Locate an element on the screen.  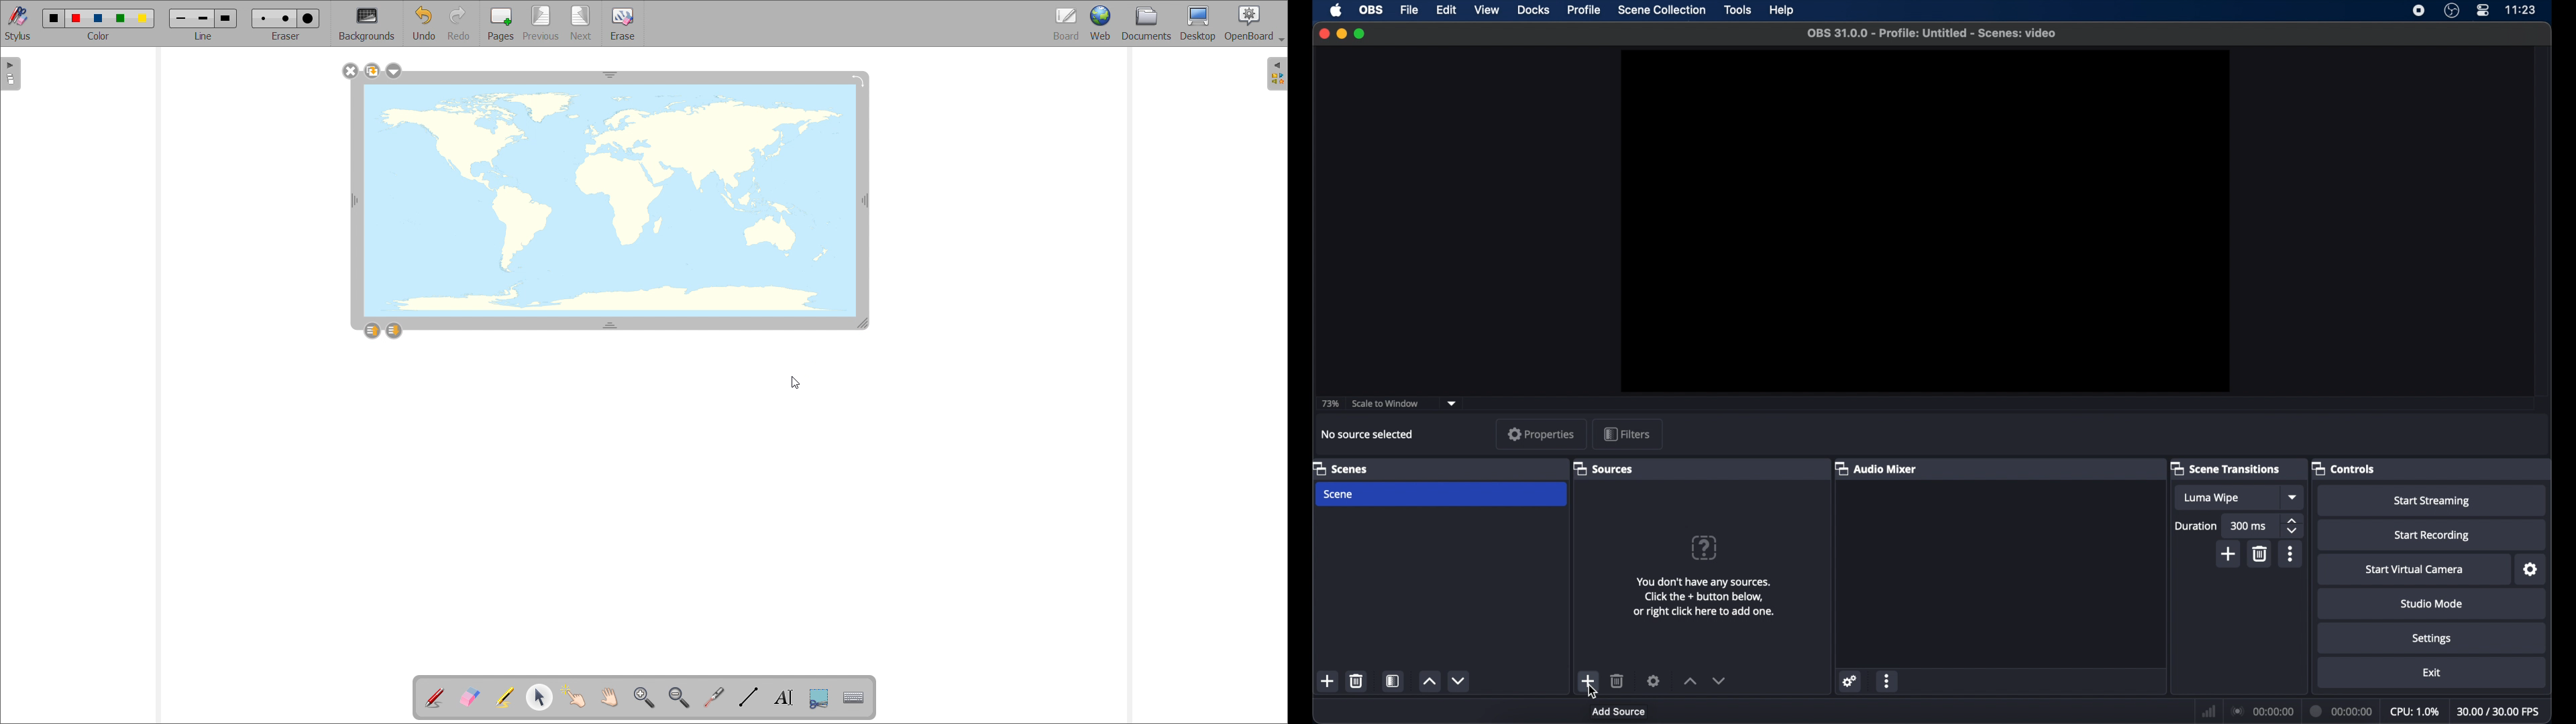
info is located at coordinates (1705, 597).